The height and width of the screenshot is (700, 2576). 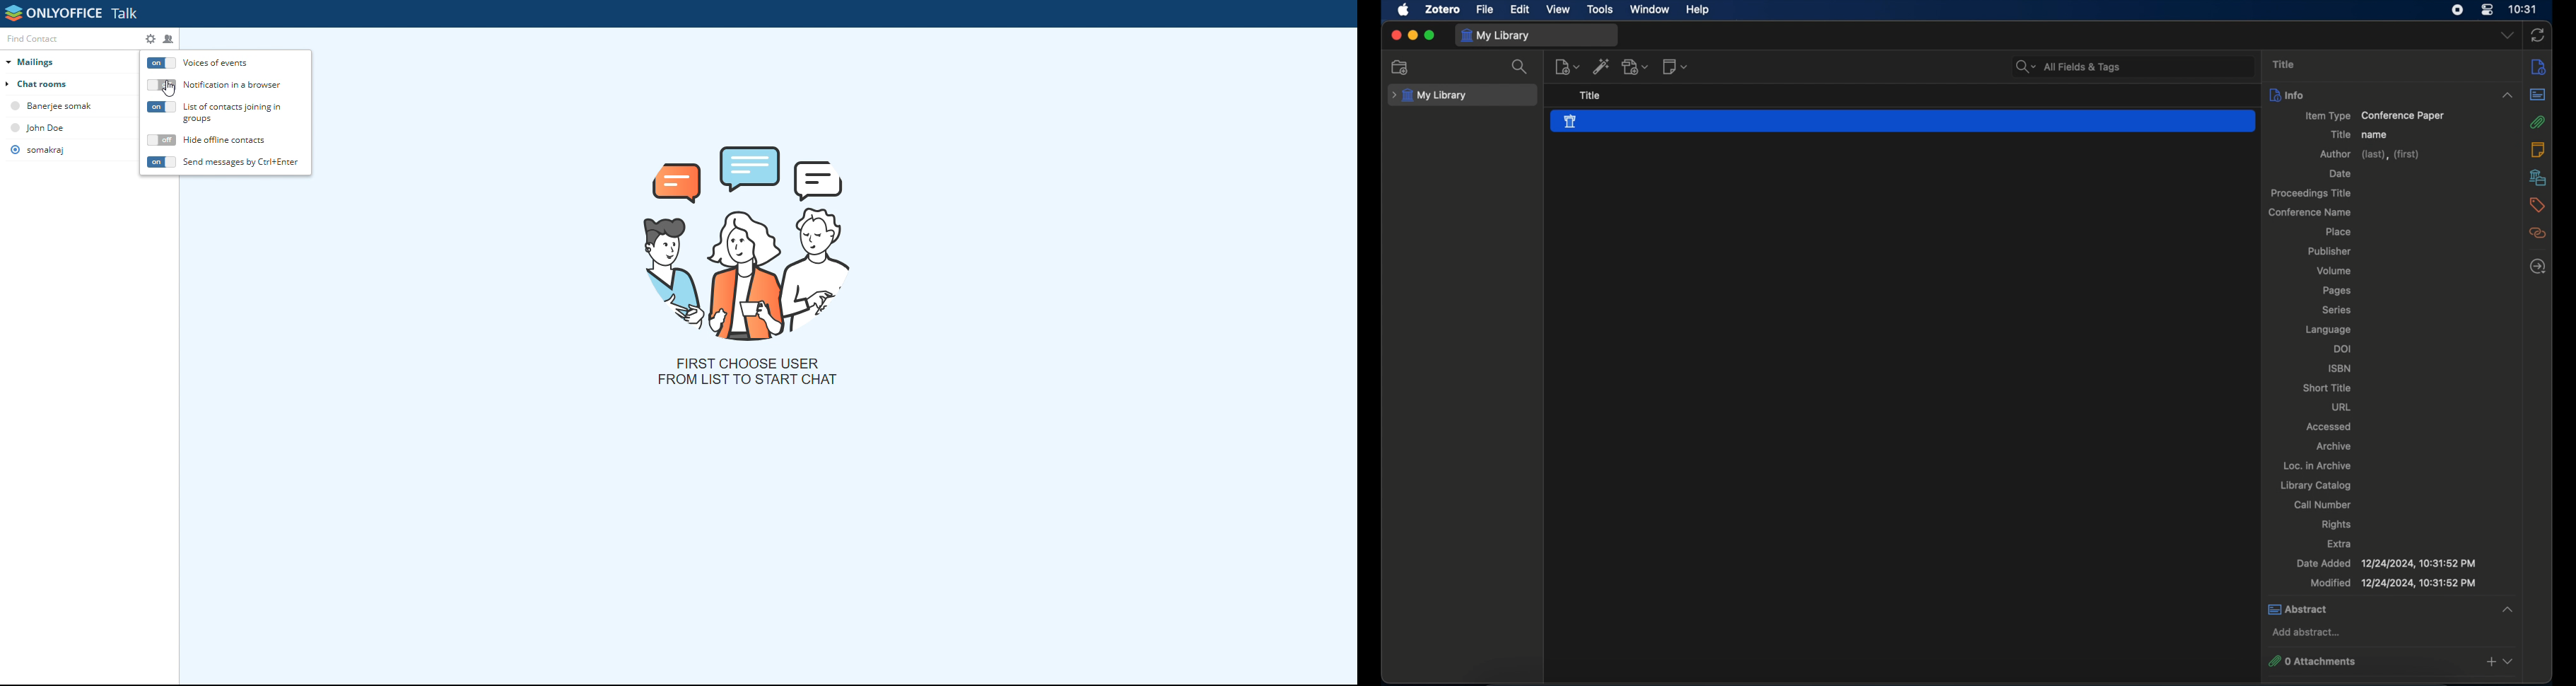 What do you see at coordinates (1567, 66) in the screenshot?
I see `new item` at bounding box center [1567, 66].